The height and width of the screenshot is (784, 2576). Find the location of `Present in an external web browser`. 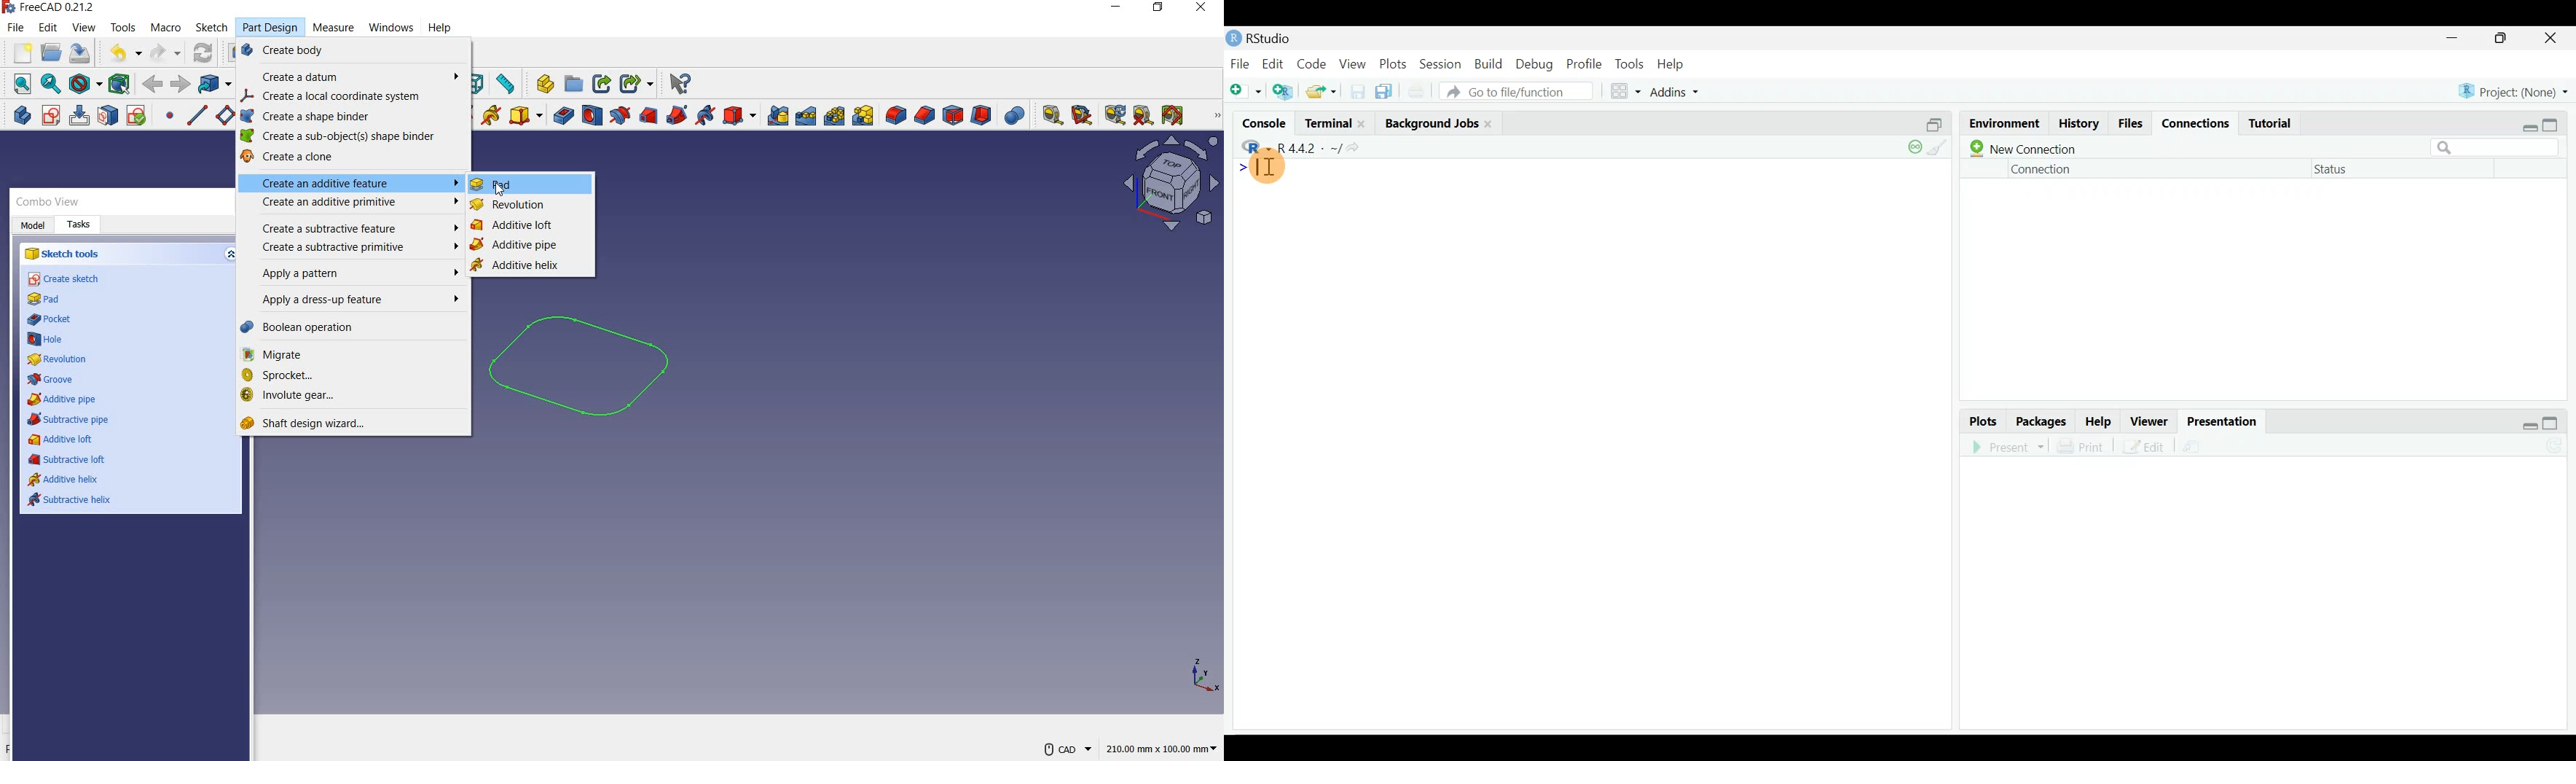

Present in an external web browser is located at coordinates (2008, 446).